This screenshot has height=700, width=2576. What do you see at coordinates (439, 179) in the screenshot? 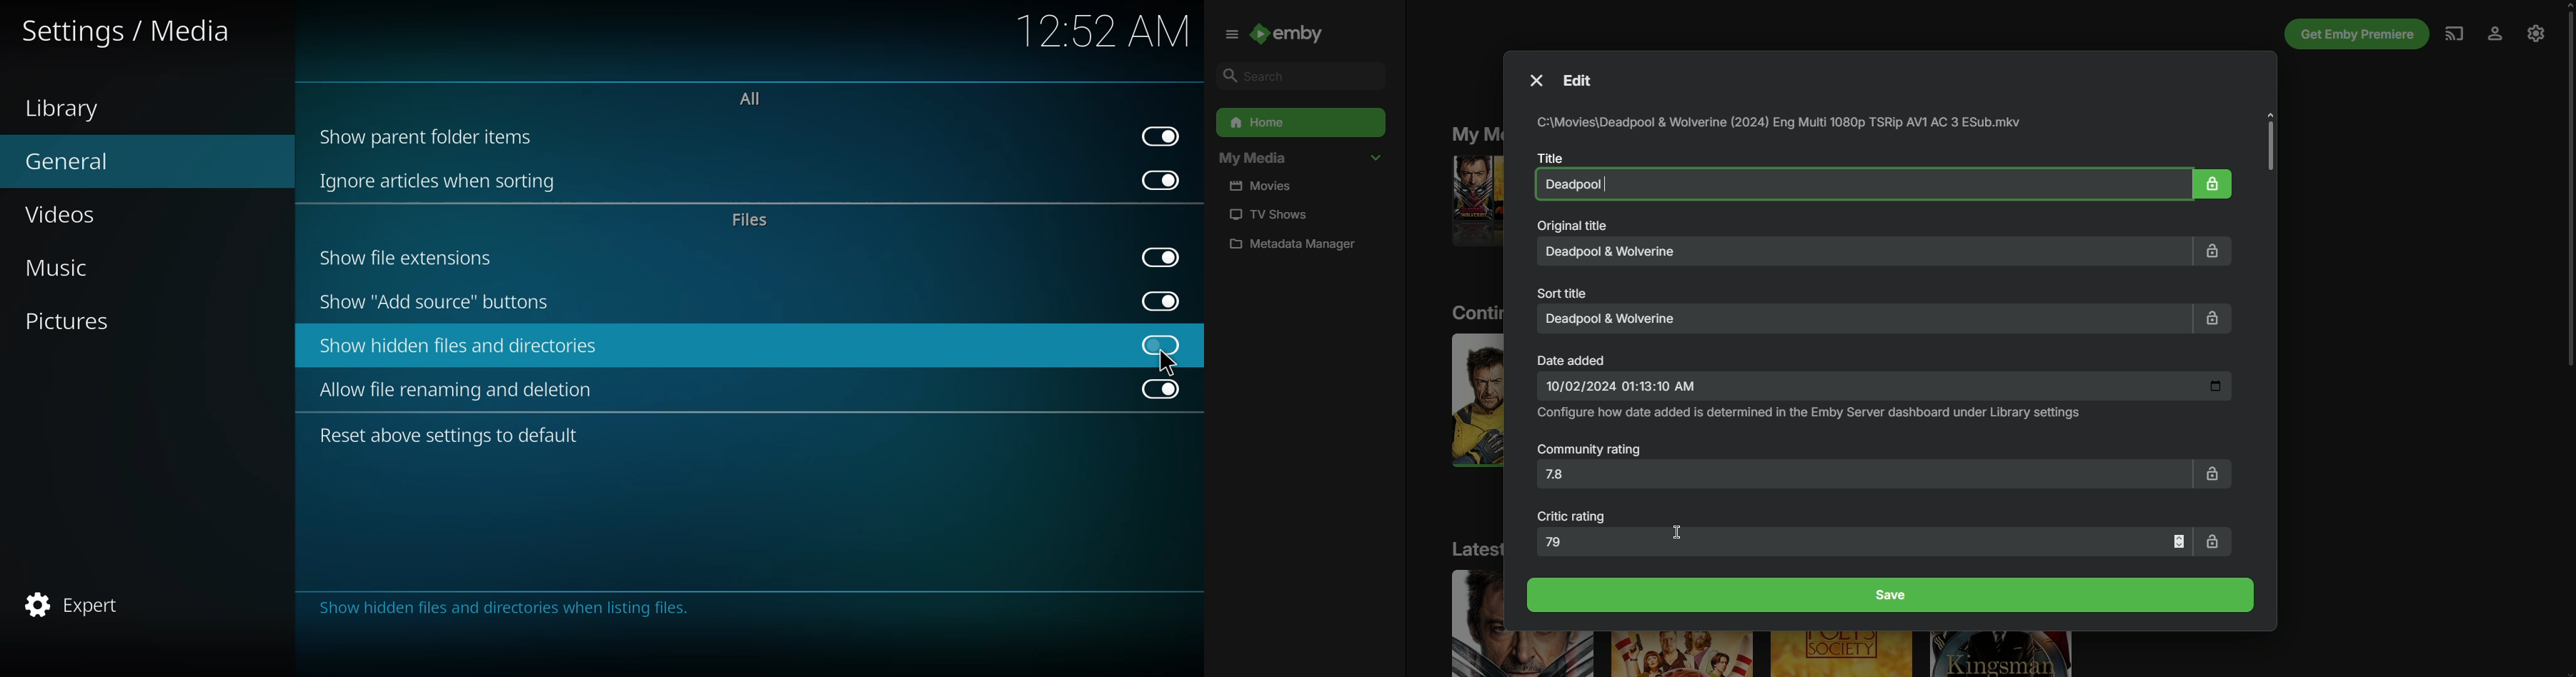
I see `ignore articles when sorting` at bounding box center [439, 179].